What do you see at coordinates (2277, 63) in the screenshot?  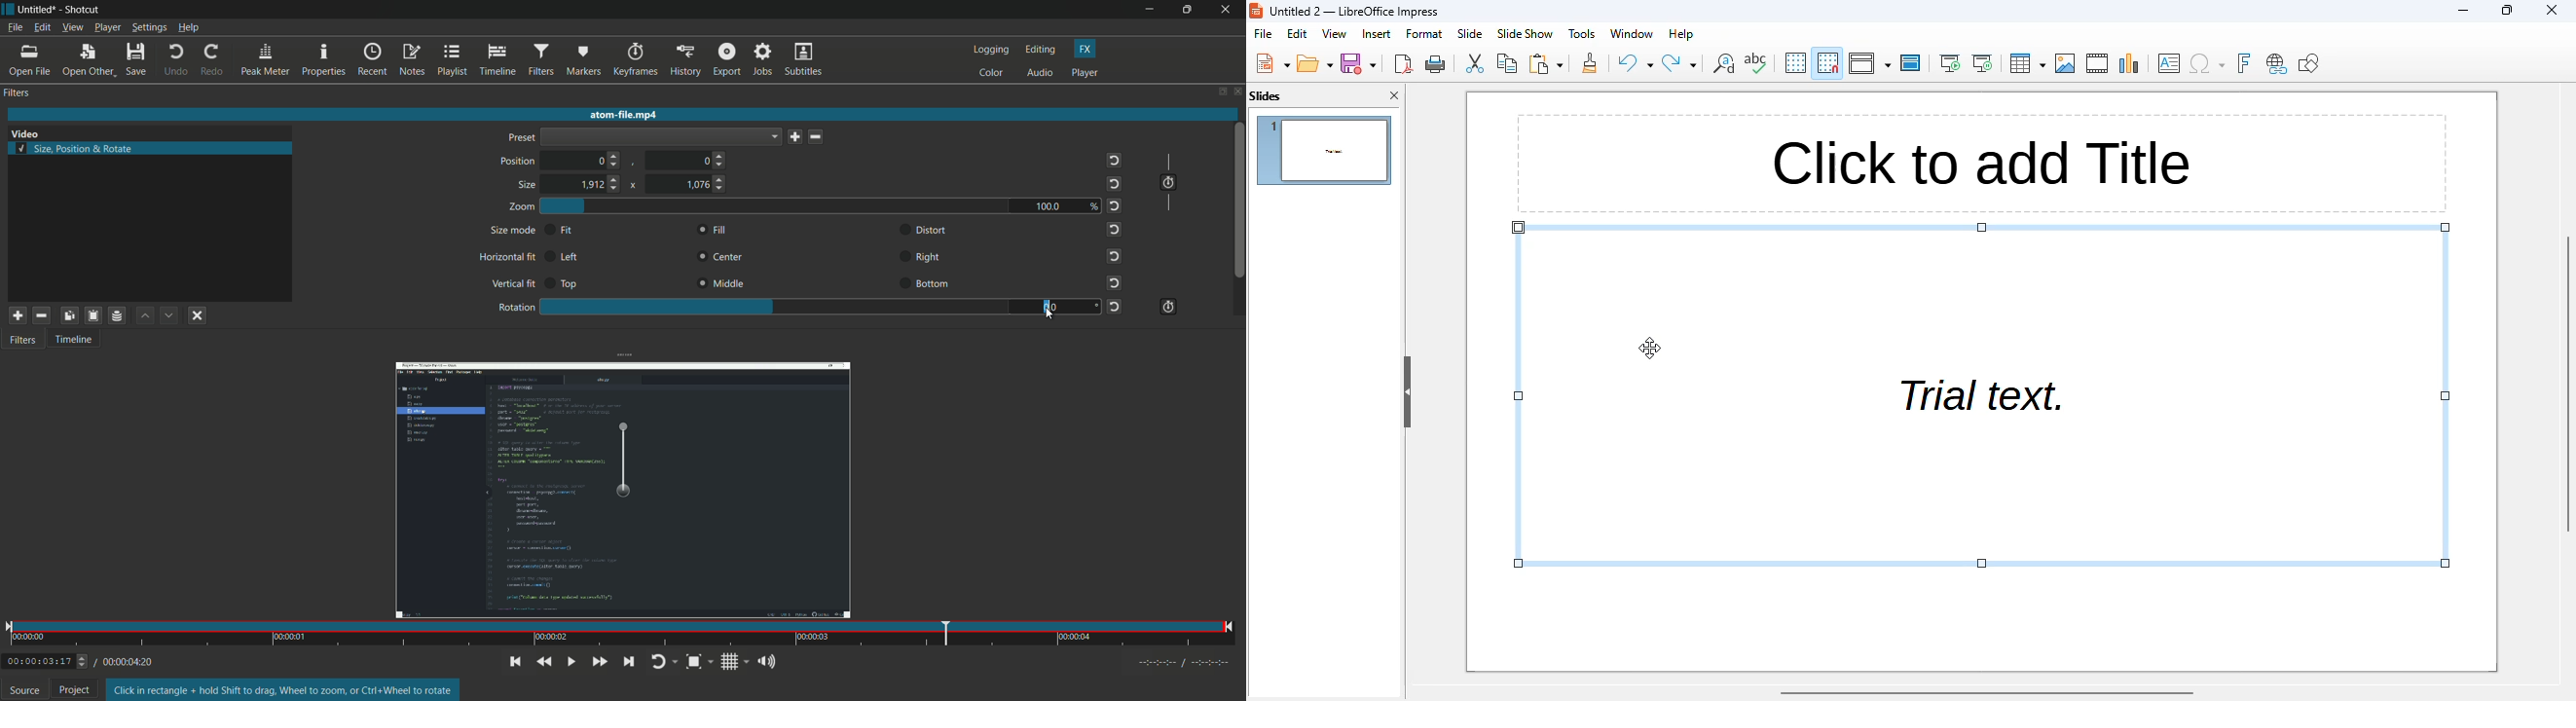 I see `insert hyperlink` at bounding box center [2277, 63].